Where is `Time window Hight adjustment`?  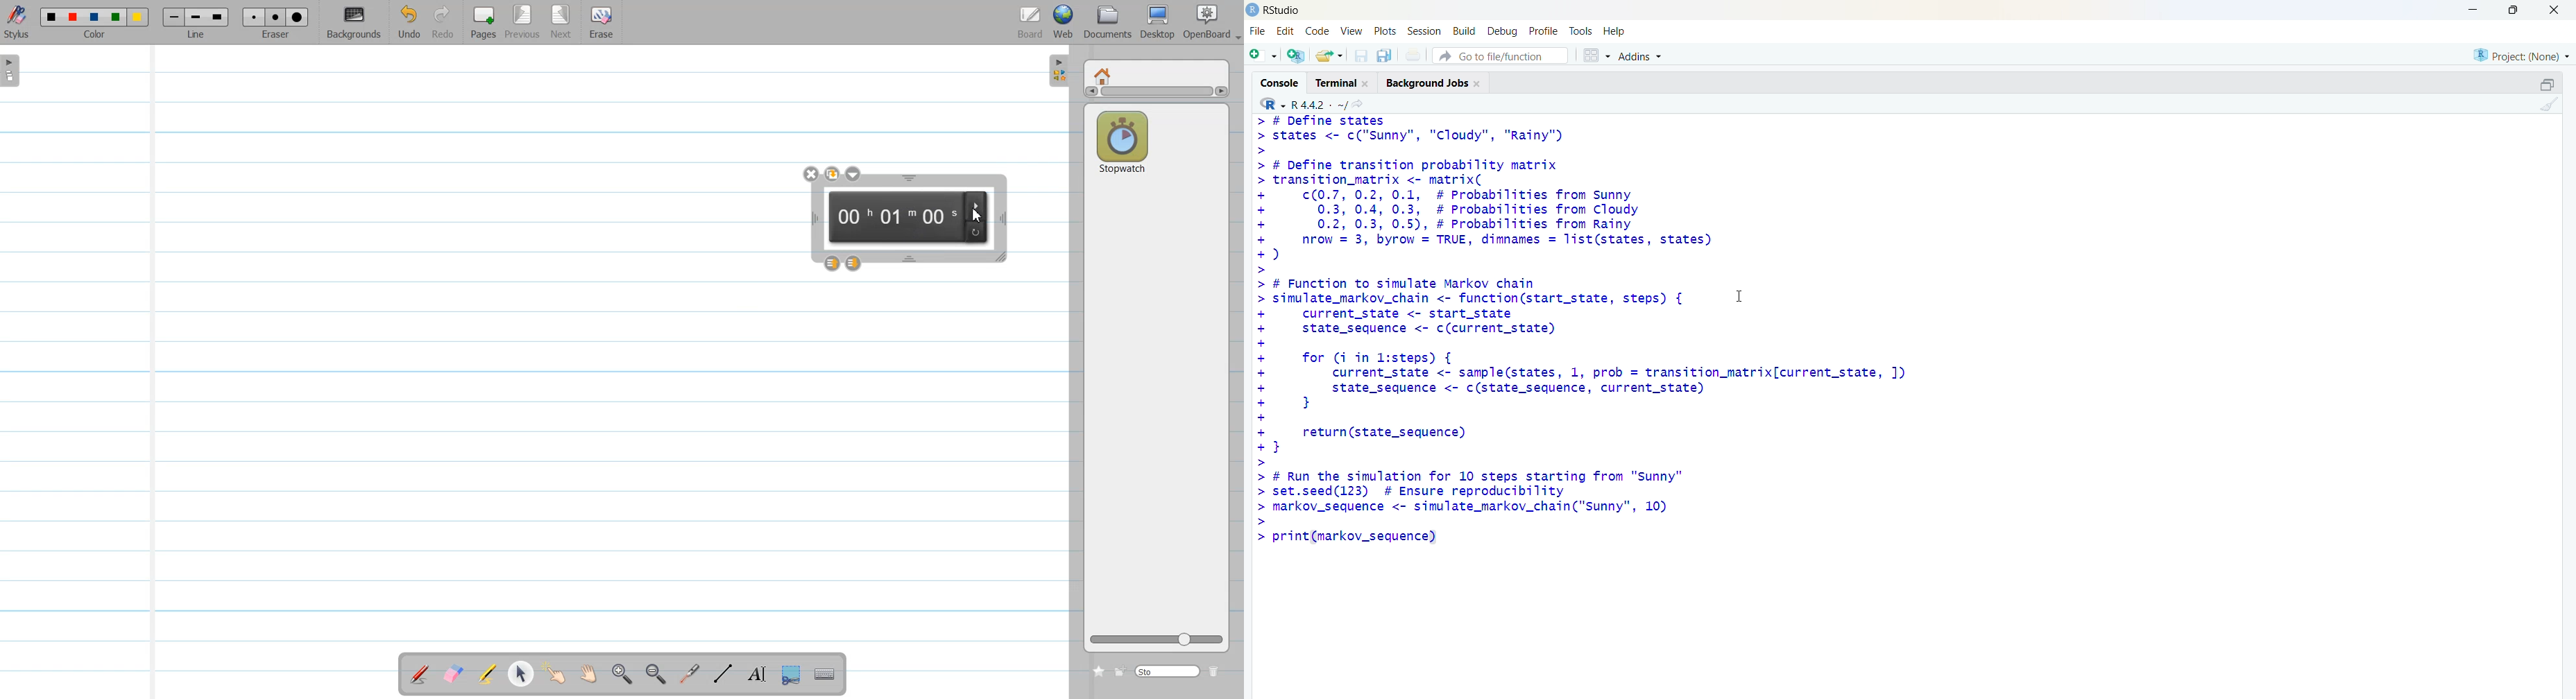 Time window Hight adjustment is located at coordinates (911, 259).